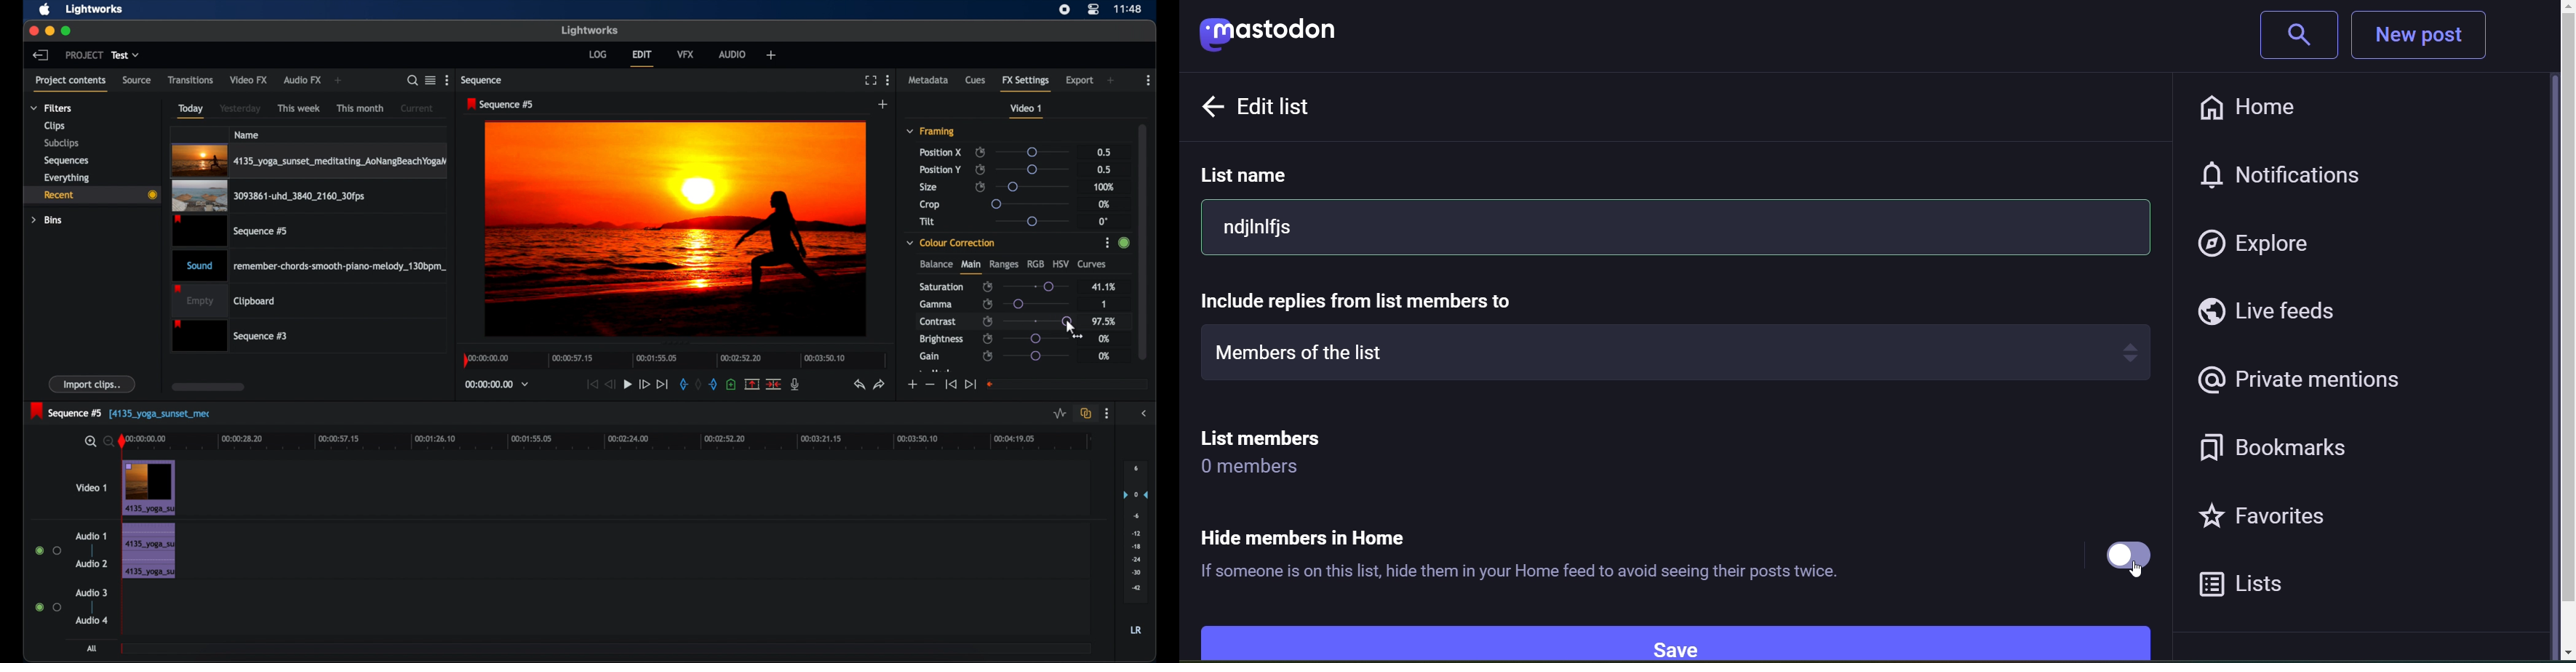 Image resolution: width=2576 pixels, height=672 pixels. Describe the element at coordinates (733, 54) in the screenshot. I see `audio` at that location.